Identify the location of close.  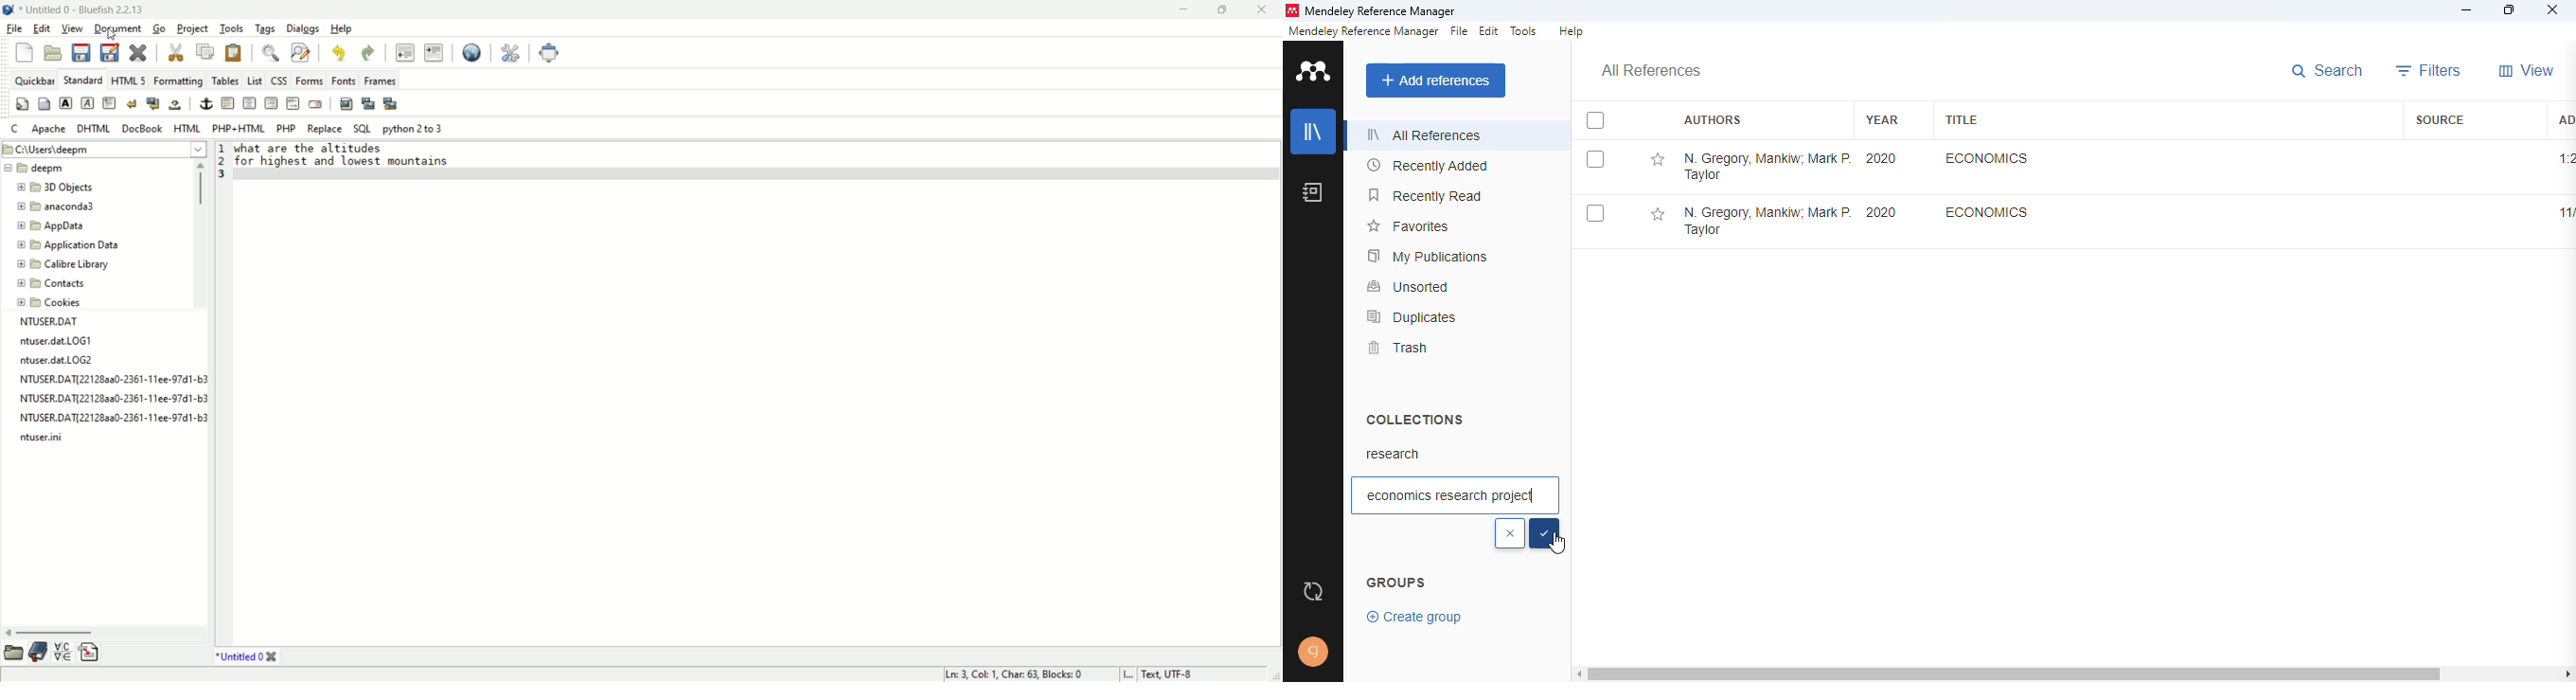
(1264, 9).